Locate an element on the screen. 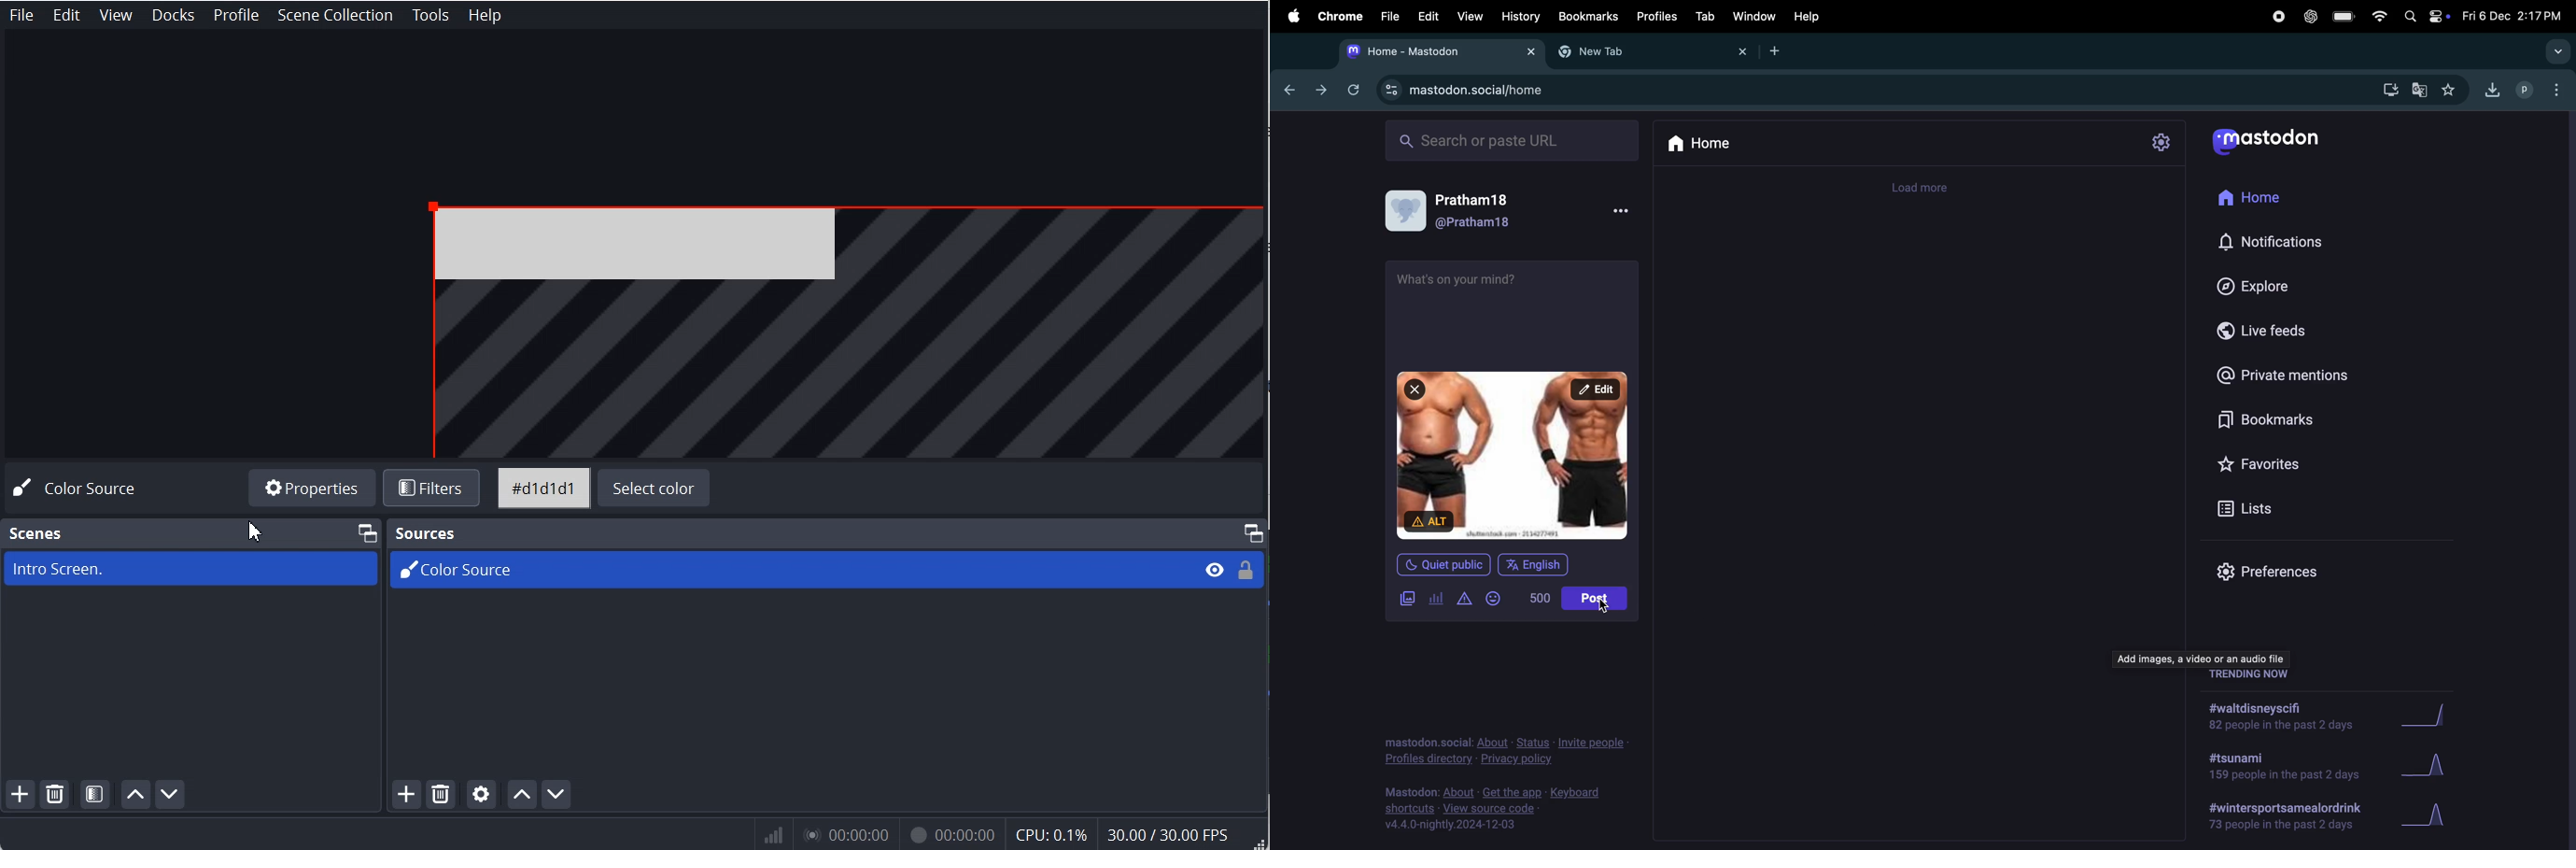 This screenshot has width=2576, height=868. apple menu is located at coordinates (1292, 16).